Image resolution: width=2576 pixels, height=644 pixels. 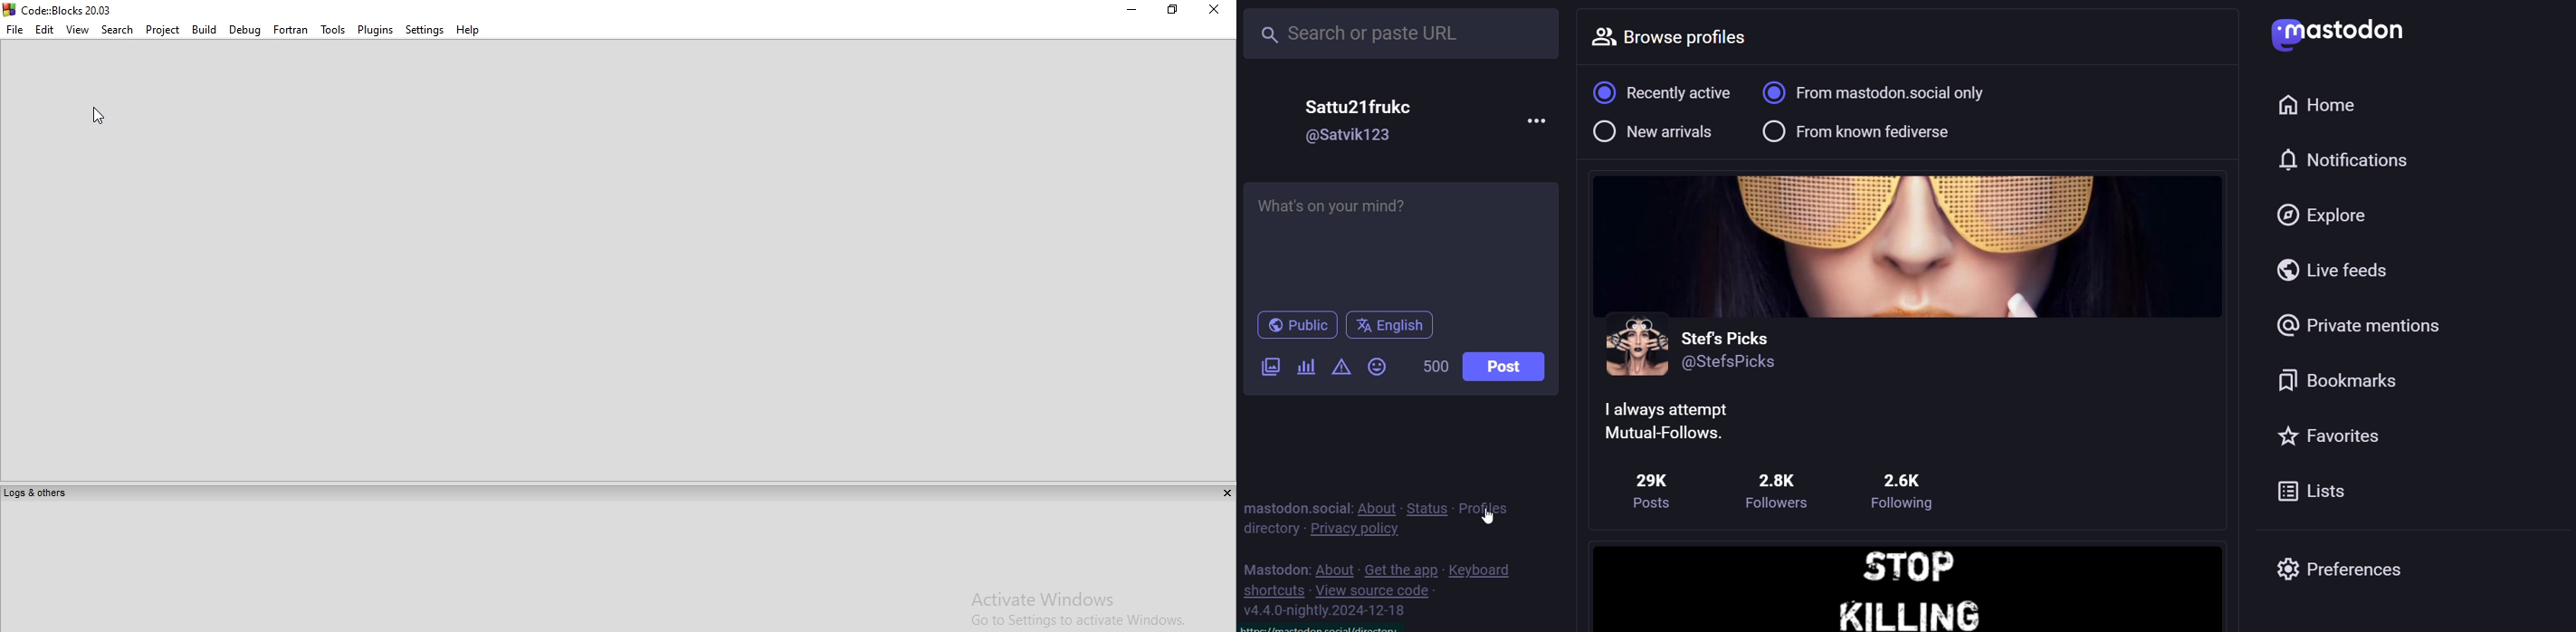 What do you see at coordinates (1484, 569) in the screenshot?
I see `keyboard` at bounding box center [1484, 569].